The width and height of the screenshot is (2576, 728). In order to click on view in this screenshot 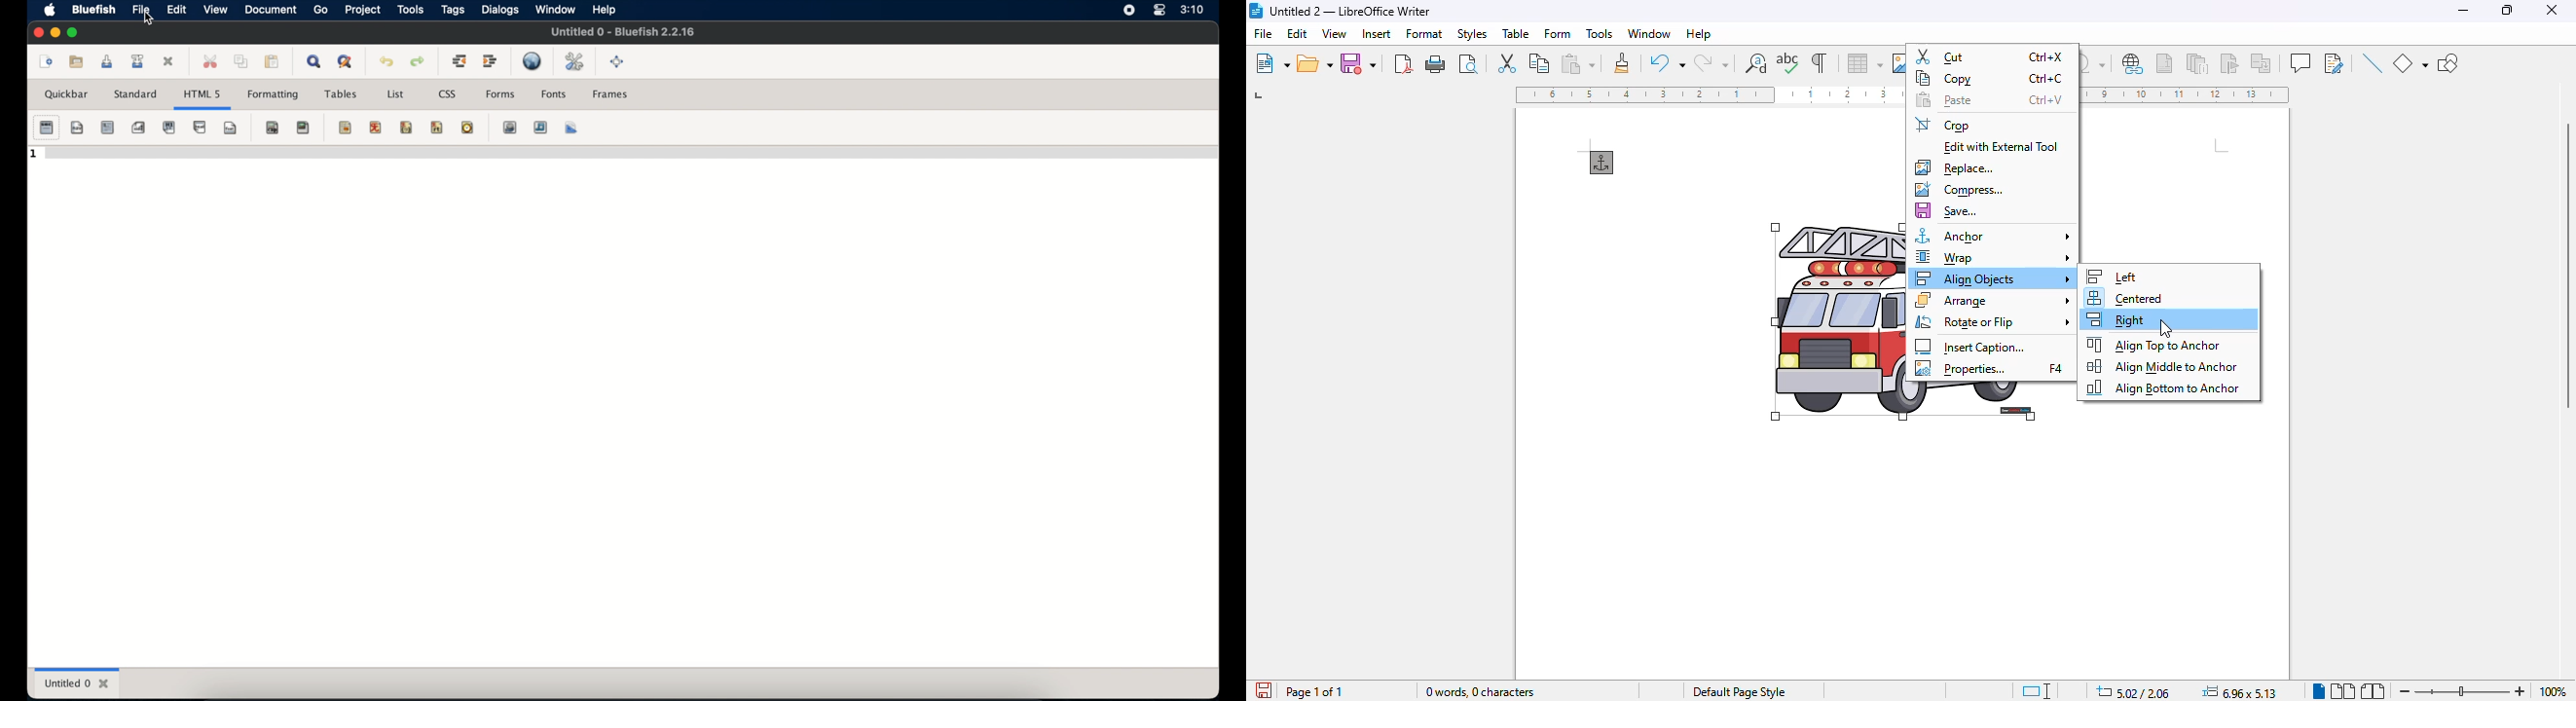, I will do `click(1334, 33)`.